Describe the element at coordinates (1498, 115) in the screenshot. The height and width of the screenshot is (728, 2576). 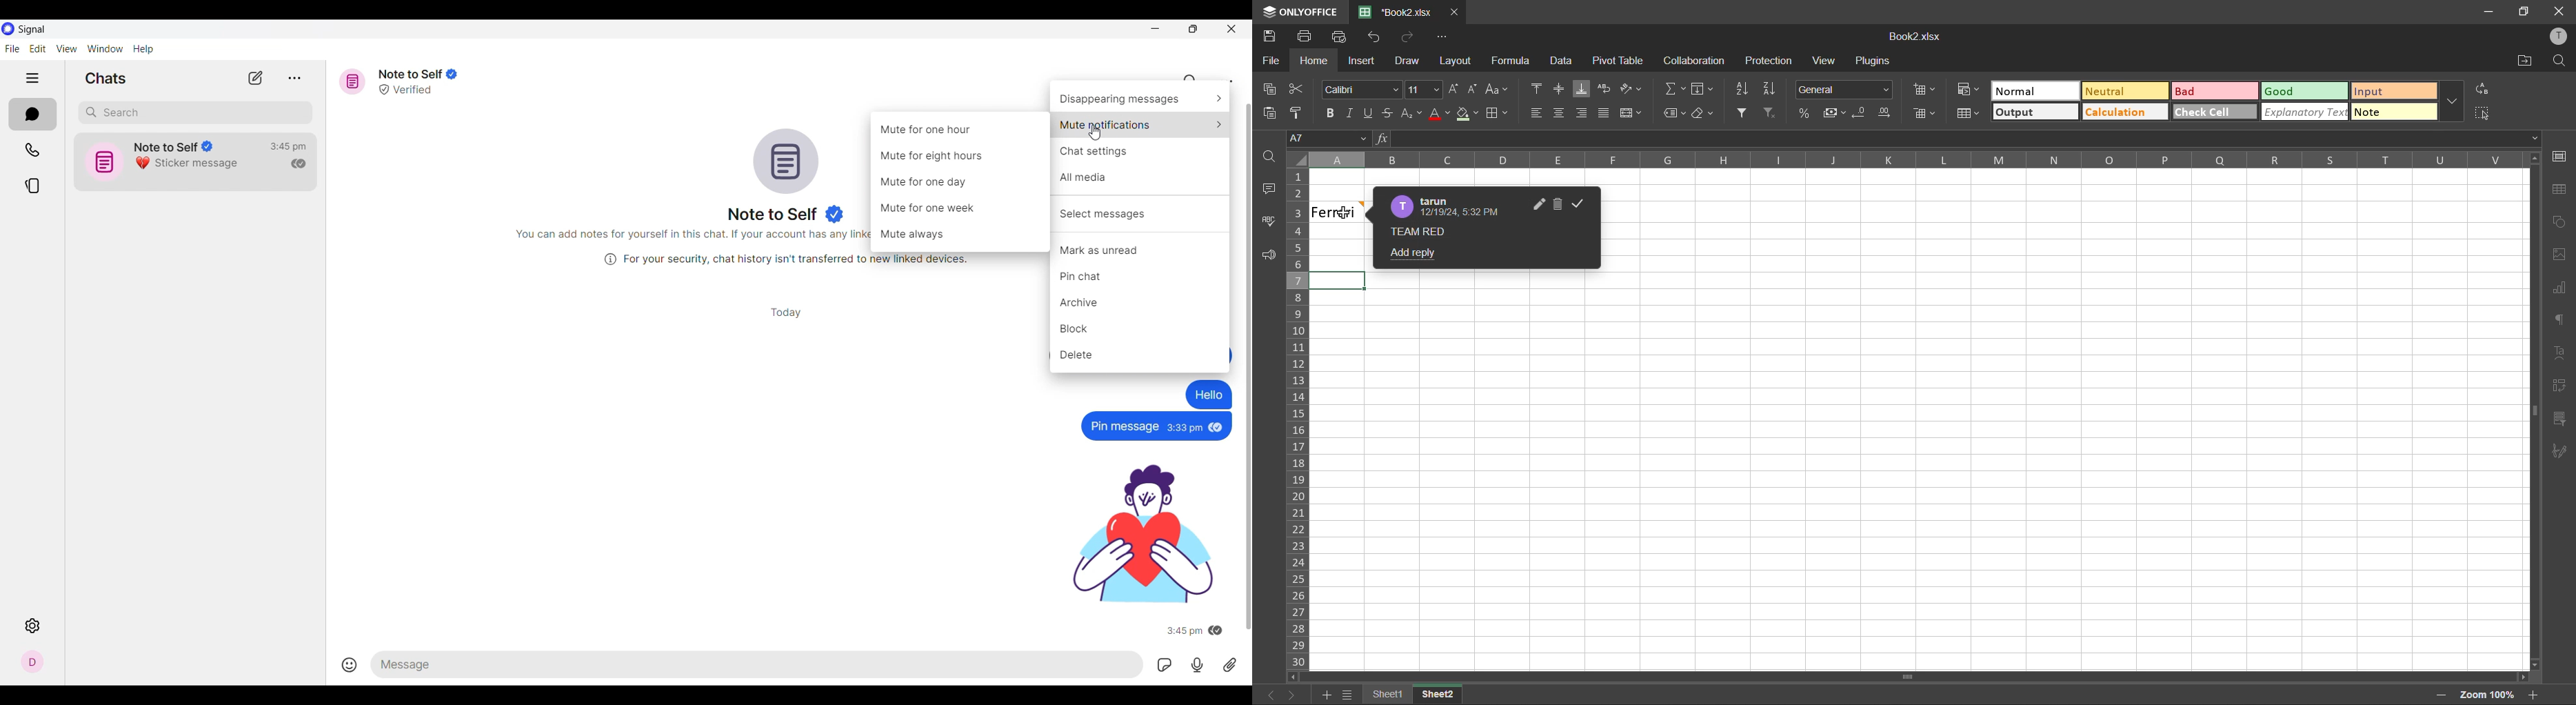
I see `borders` at that location.